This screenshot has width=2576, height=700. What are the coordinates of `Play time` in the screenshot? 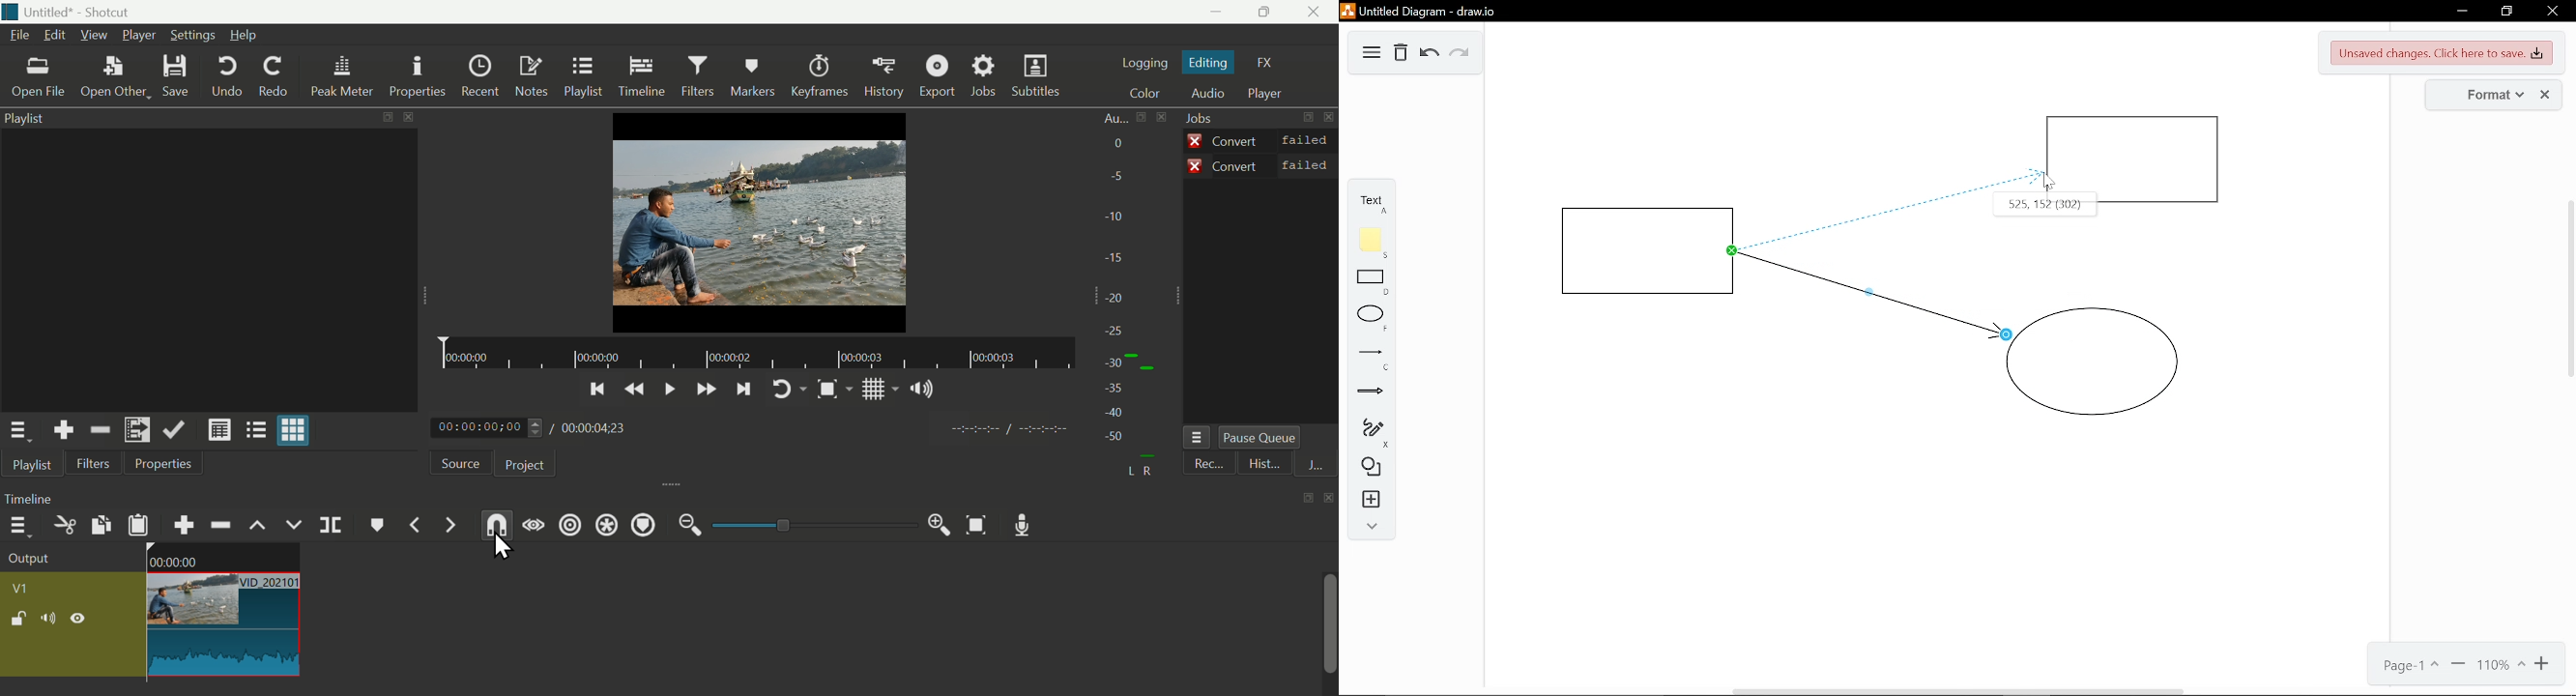 It's located at (538, 428).